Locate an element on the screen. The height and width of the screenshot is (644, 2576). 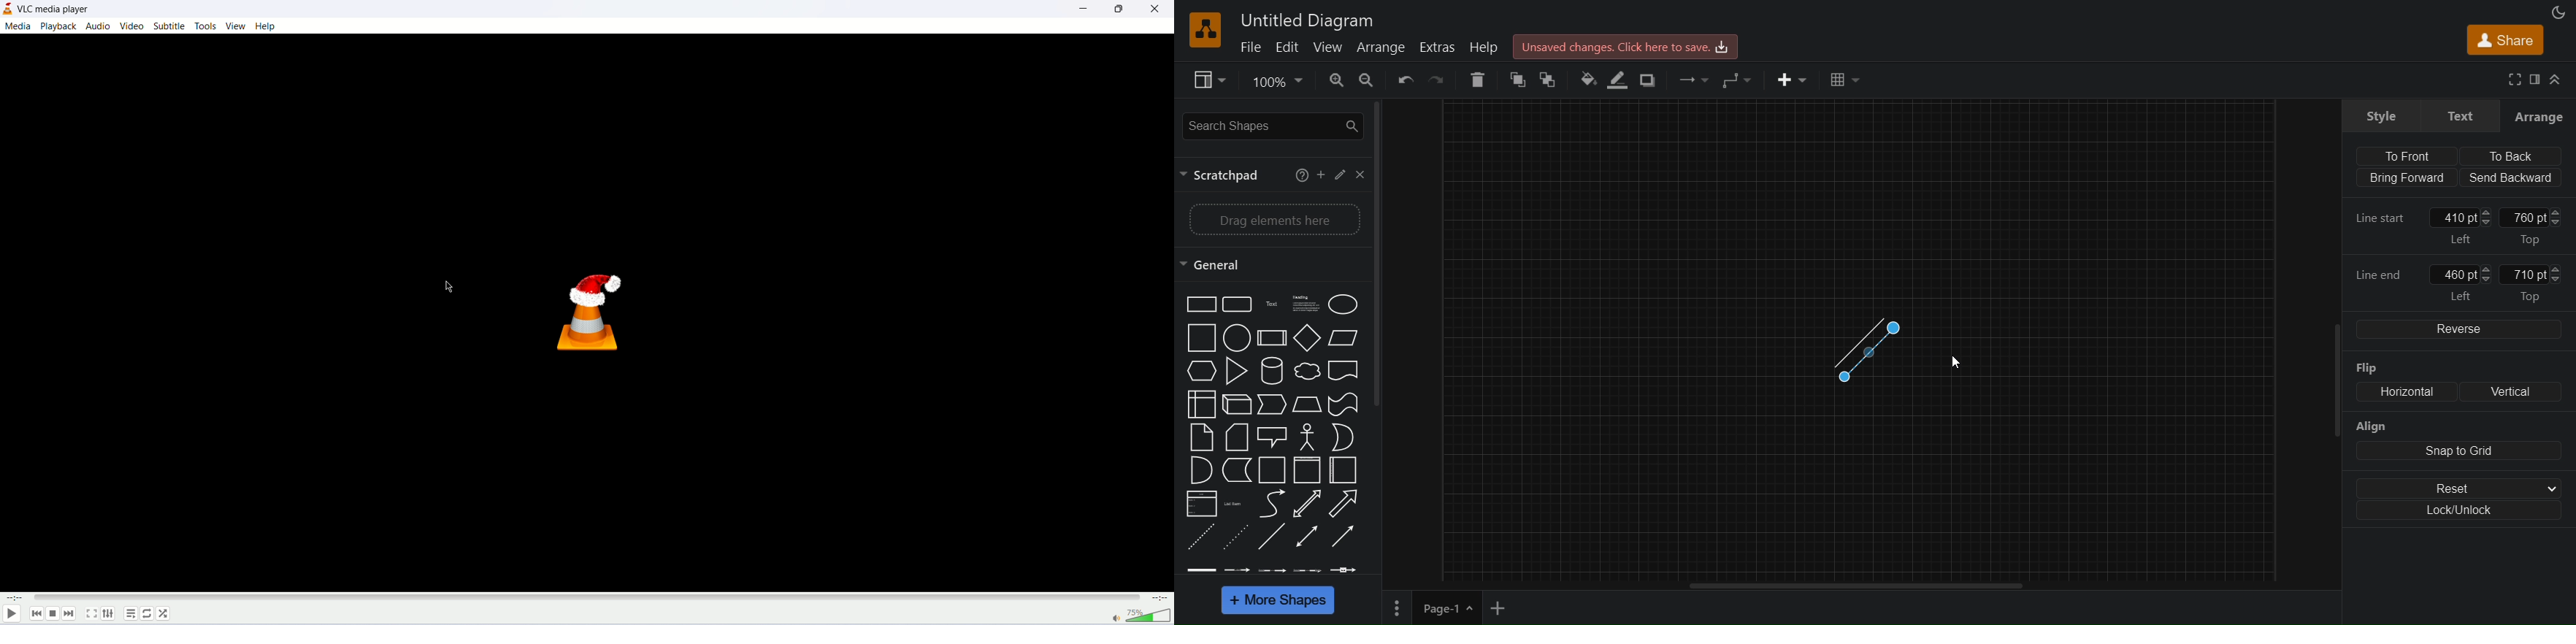
share is located at coordinates (2507, 42).